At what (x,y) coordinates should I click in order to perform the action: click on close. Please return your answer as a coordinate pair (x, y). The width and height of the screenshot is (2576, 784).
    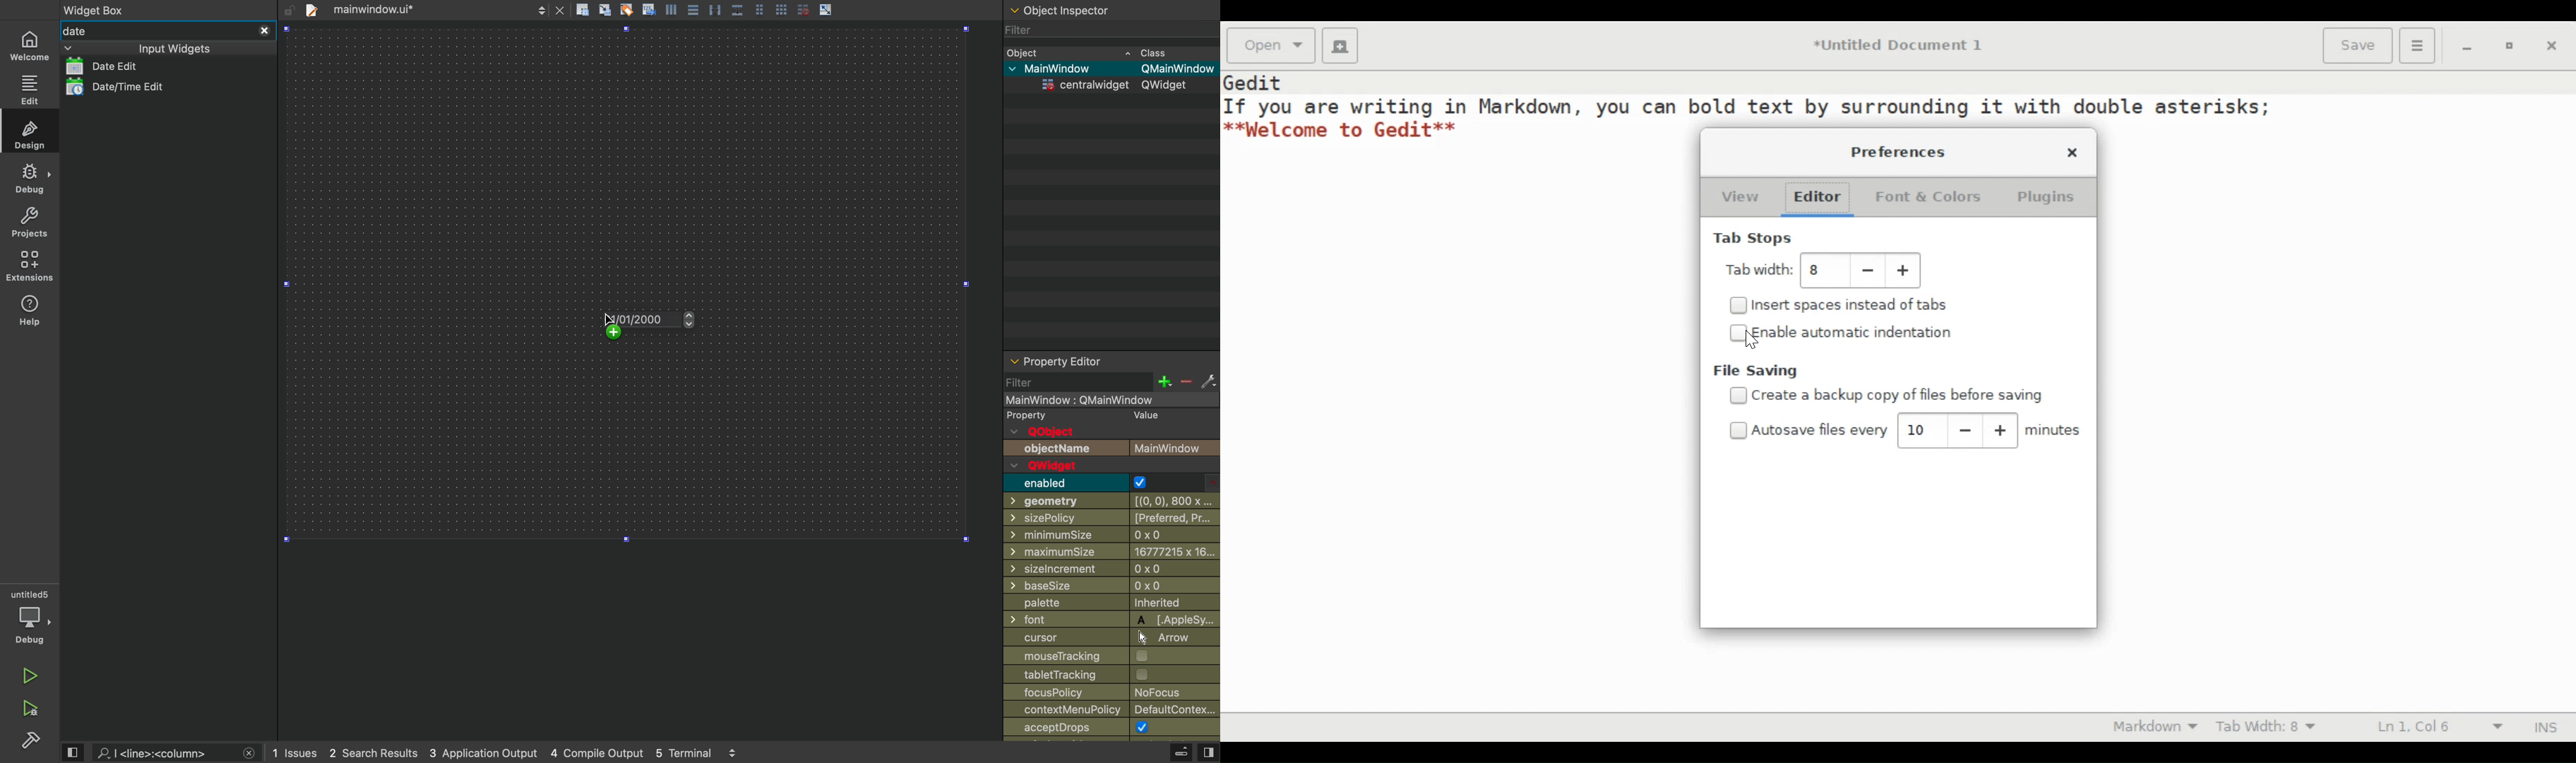
    Looking at the image, I should click on (2073, 152).